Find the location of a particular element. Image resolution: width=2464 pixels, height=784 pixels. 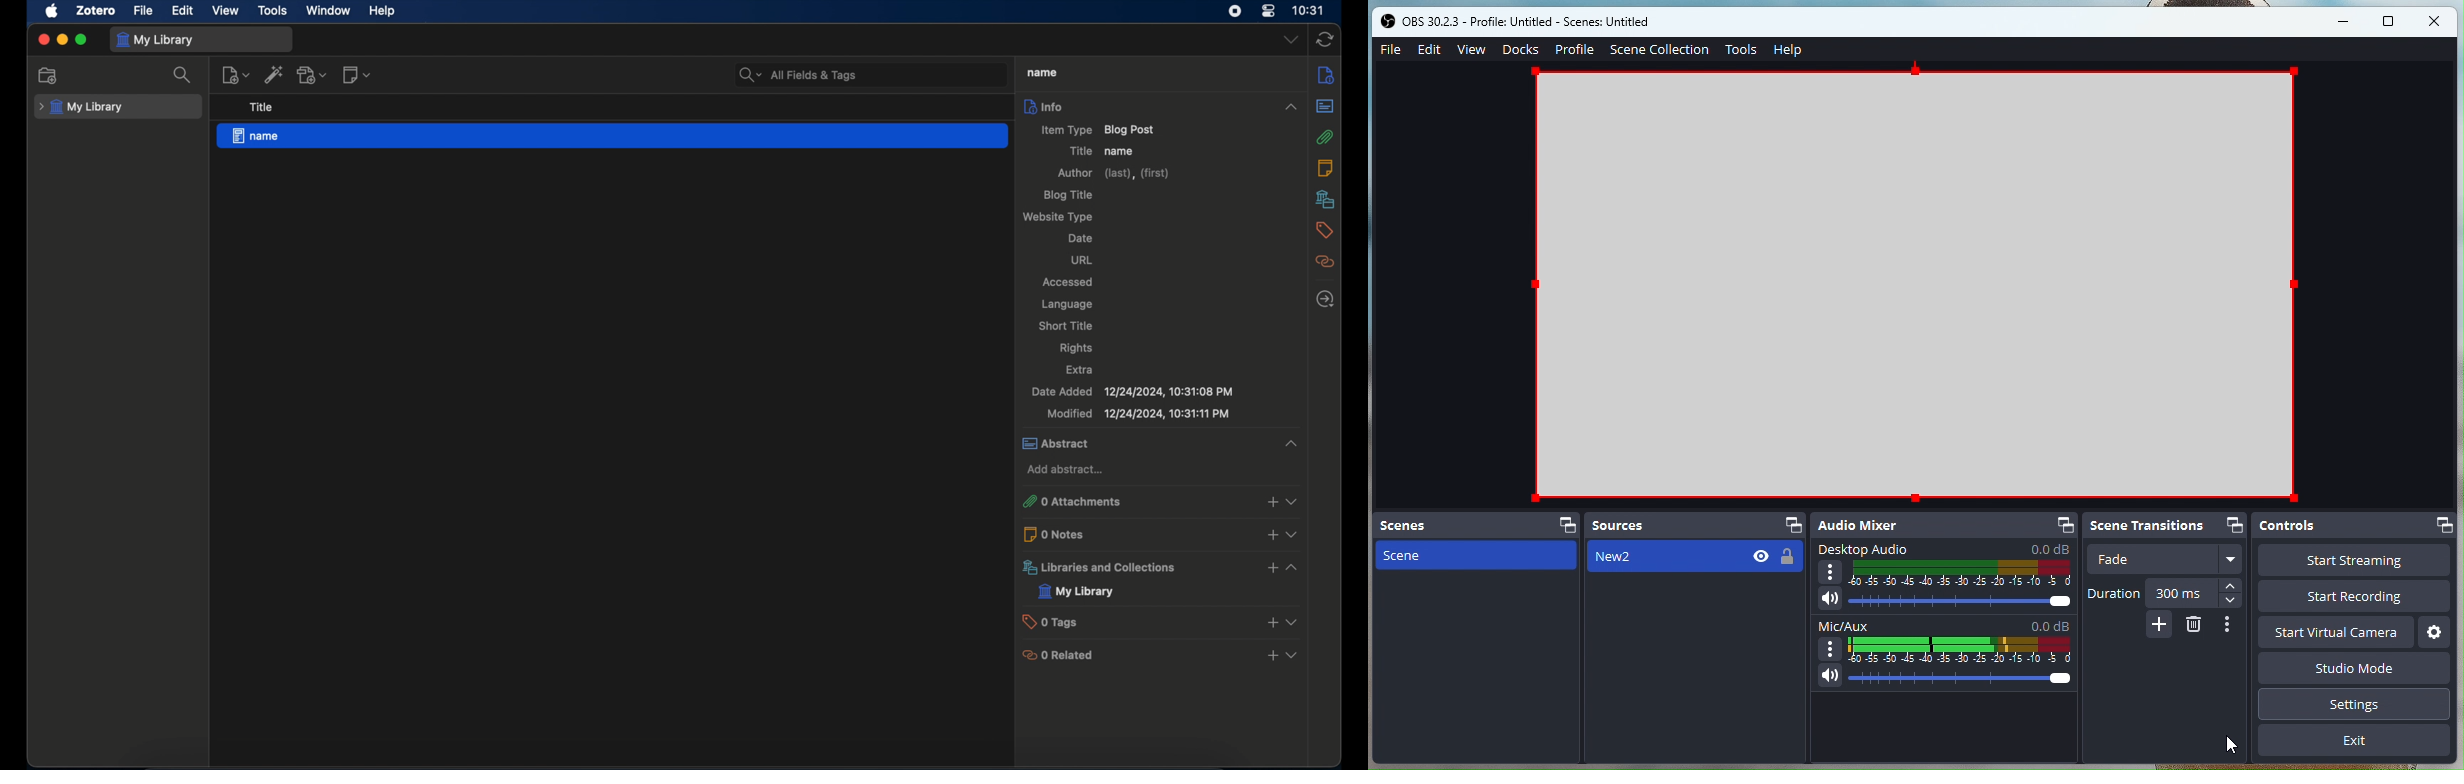

modified is located at coordinates (1141, 414).